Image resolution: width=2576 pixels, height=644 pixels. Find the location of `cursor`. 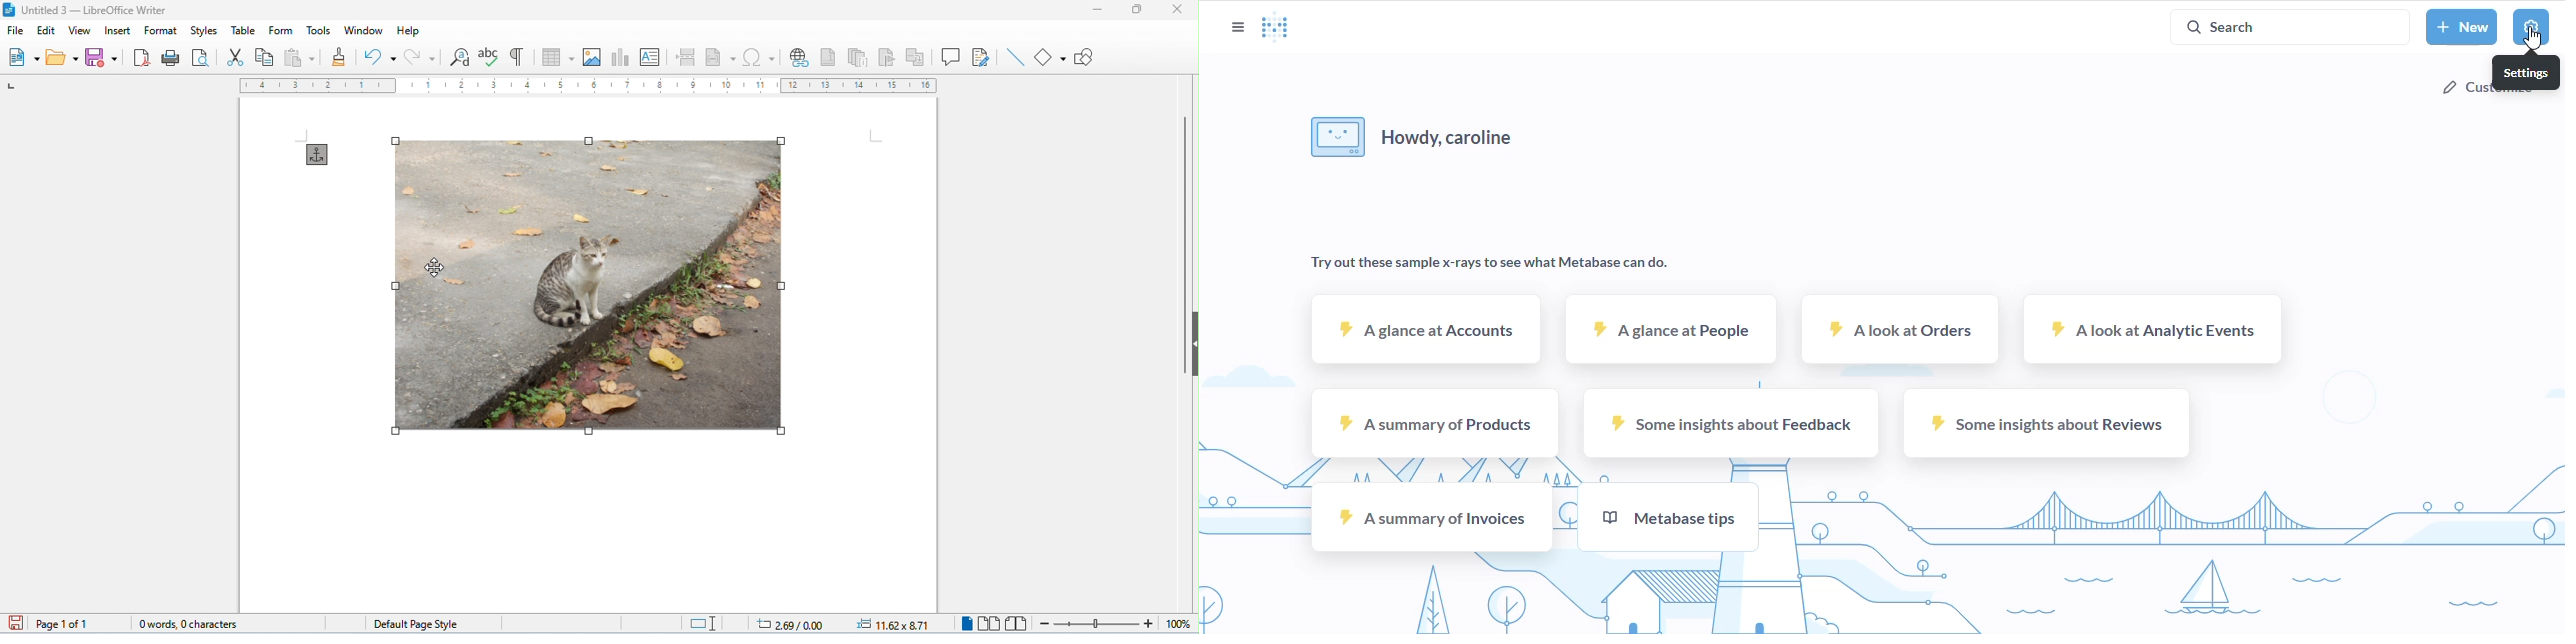

cursor is located at coordinates (438, 269).